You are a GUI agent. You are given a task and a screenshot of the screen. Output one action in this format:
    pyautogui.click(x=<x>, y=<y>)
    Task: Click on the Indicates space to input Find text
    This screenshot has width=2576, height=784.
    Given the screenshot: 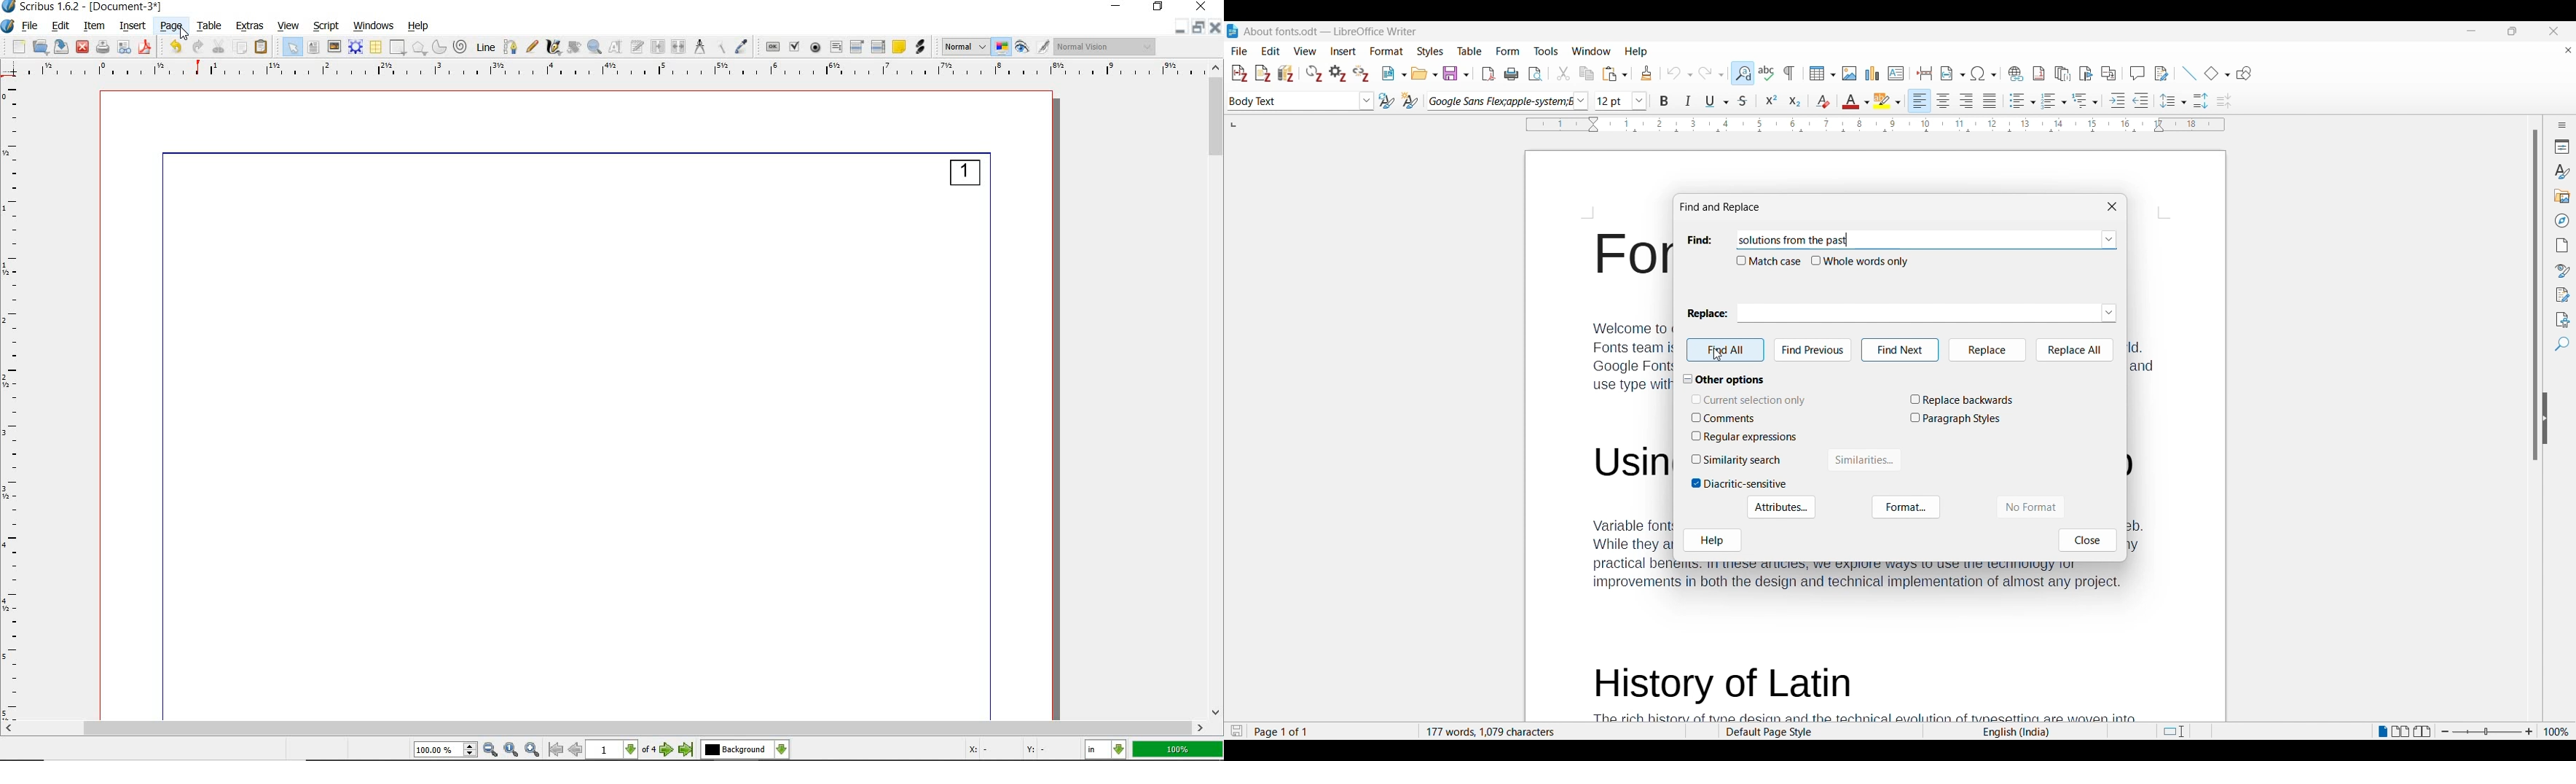 What is the action you would take?
    pyautogui.click(x=1701, y=240)
    